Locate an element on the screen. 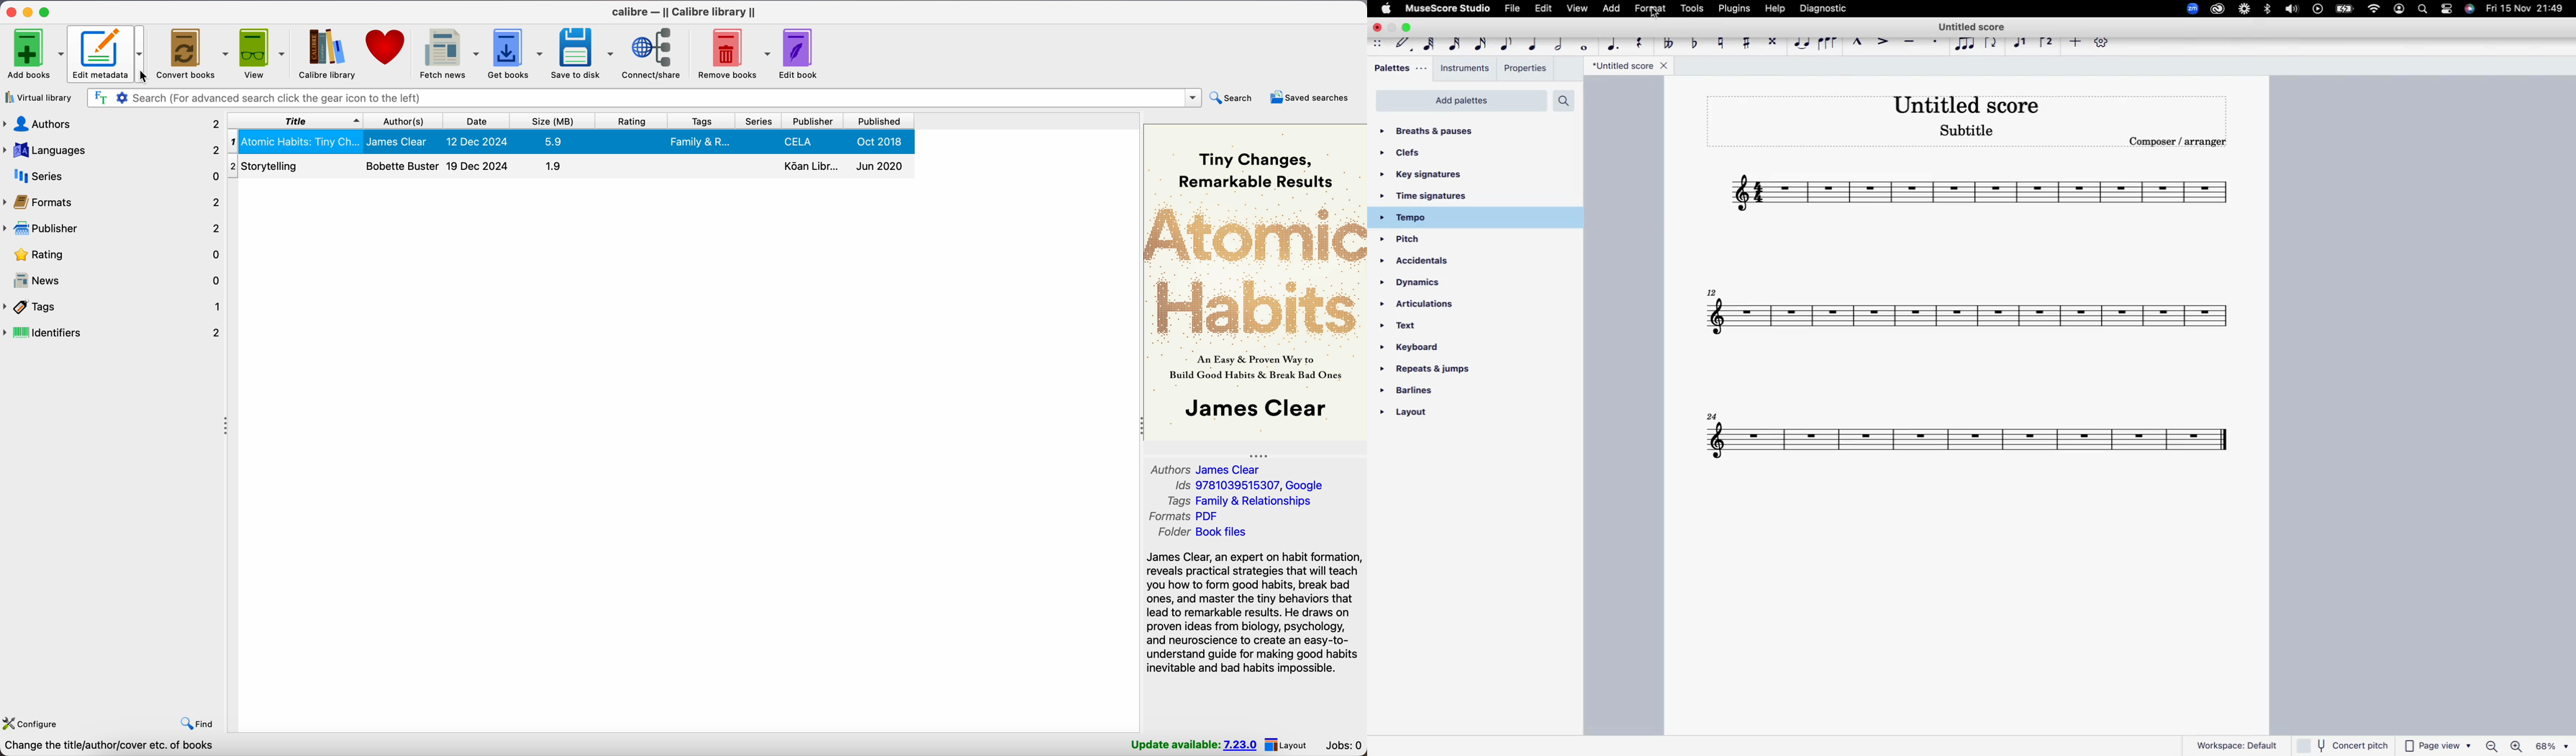 The image size is (2576, 756). tags Family & Relationships is located at coordinates (1239, 501).